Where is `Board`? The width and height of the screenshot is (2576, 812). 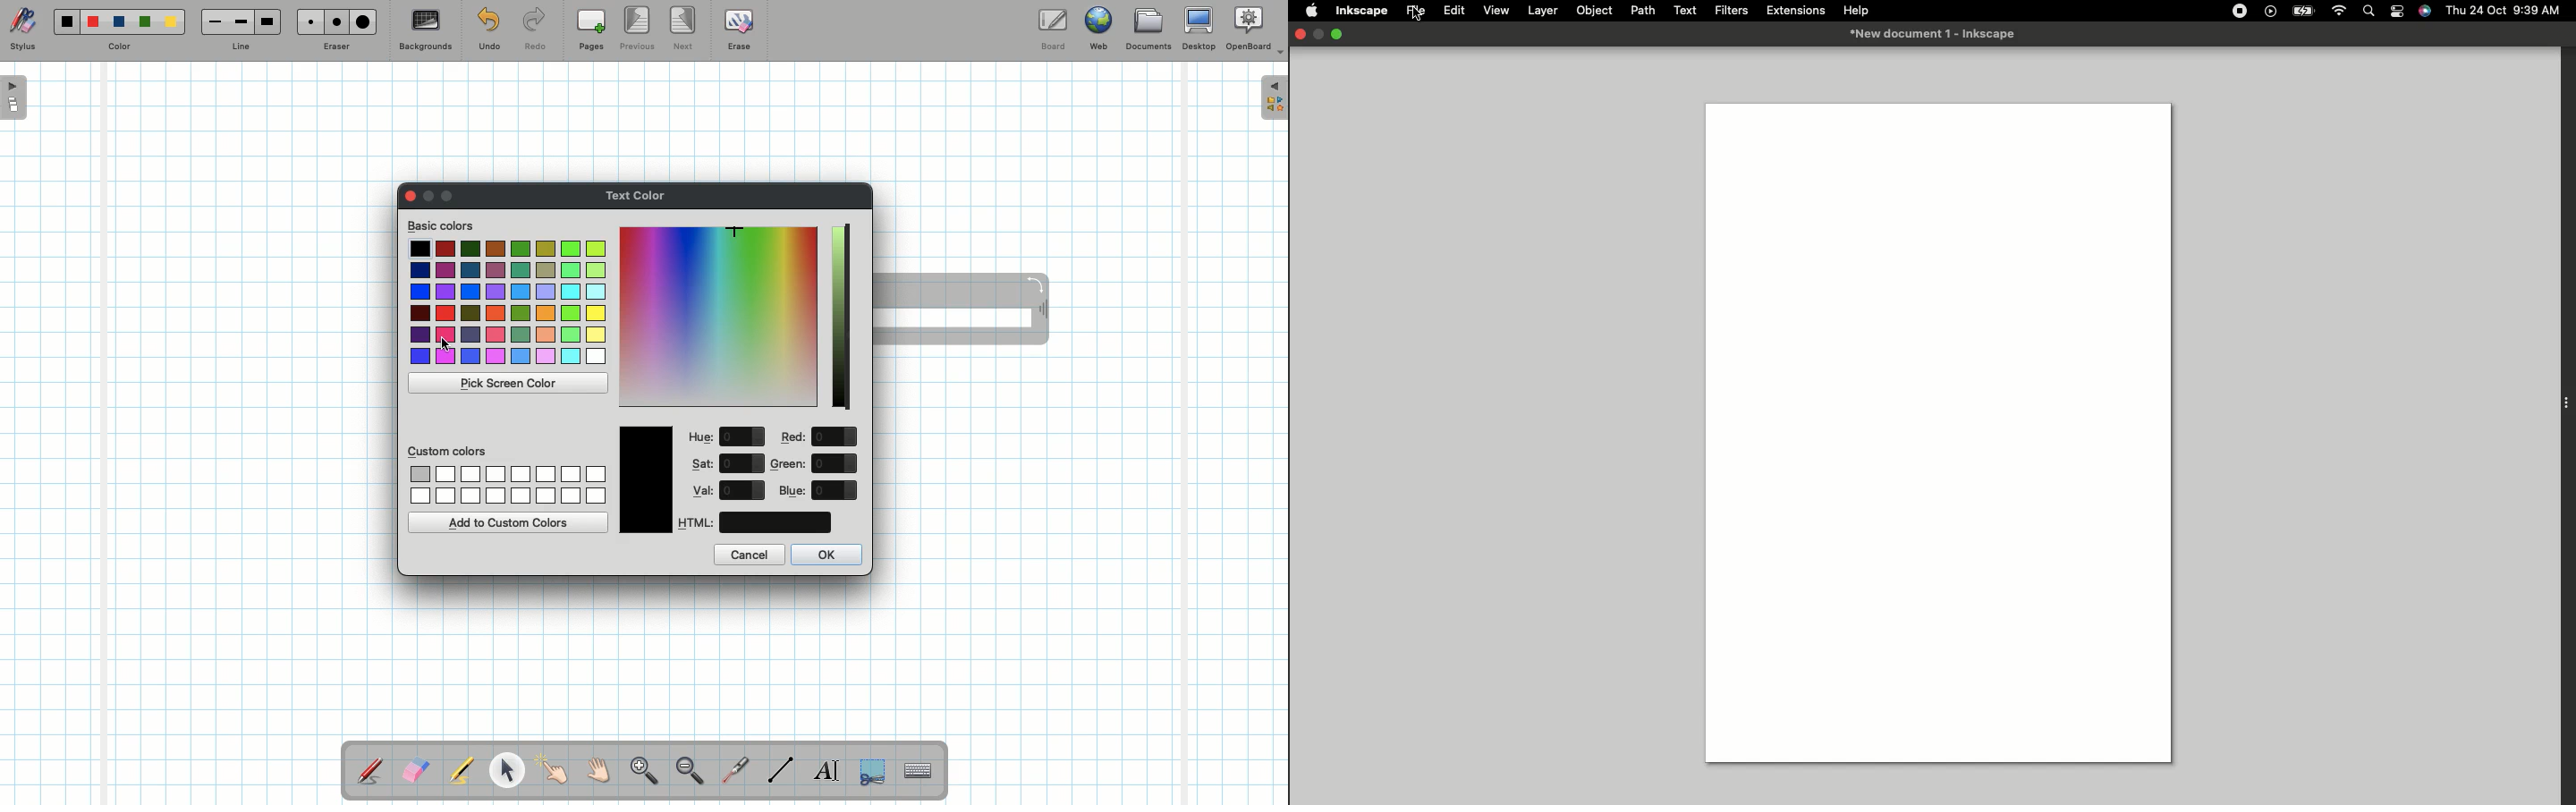
Board is located at coordinates (1052, 30).